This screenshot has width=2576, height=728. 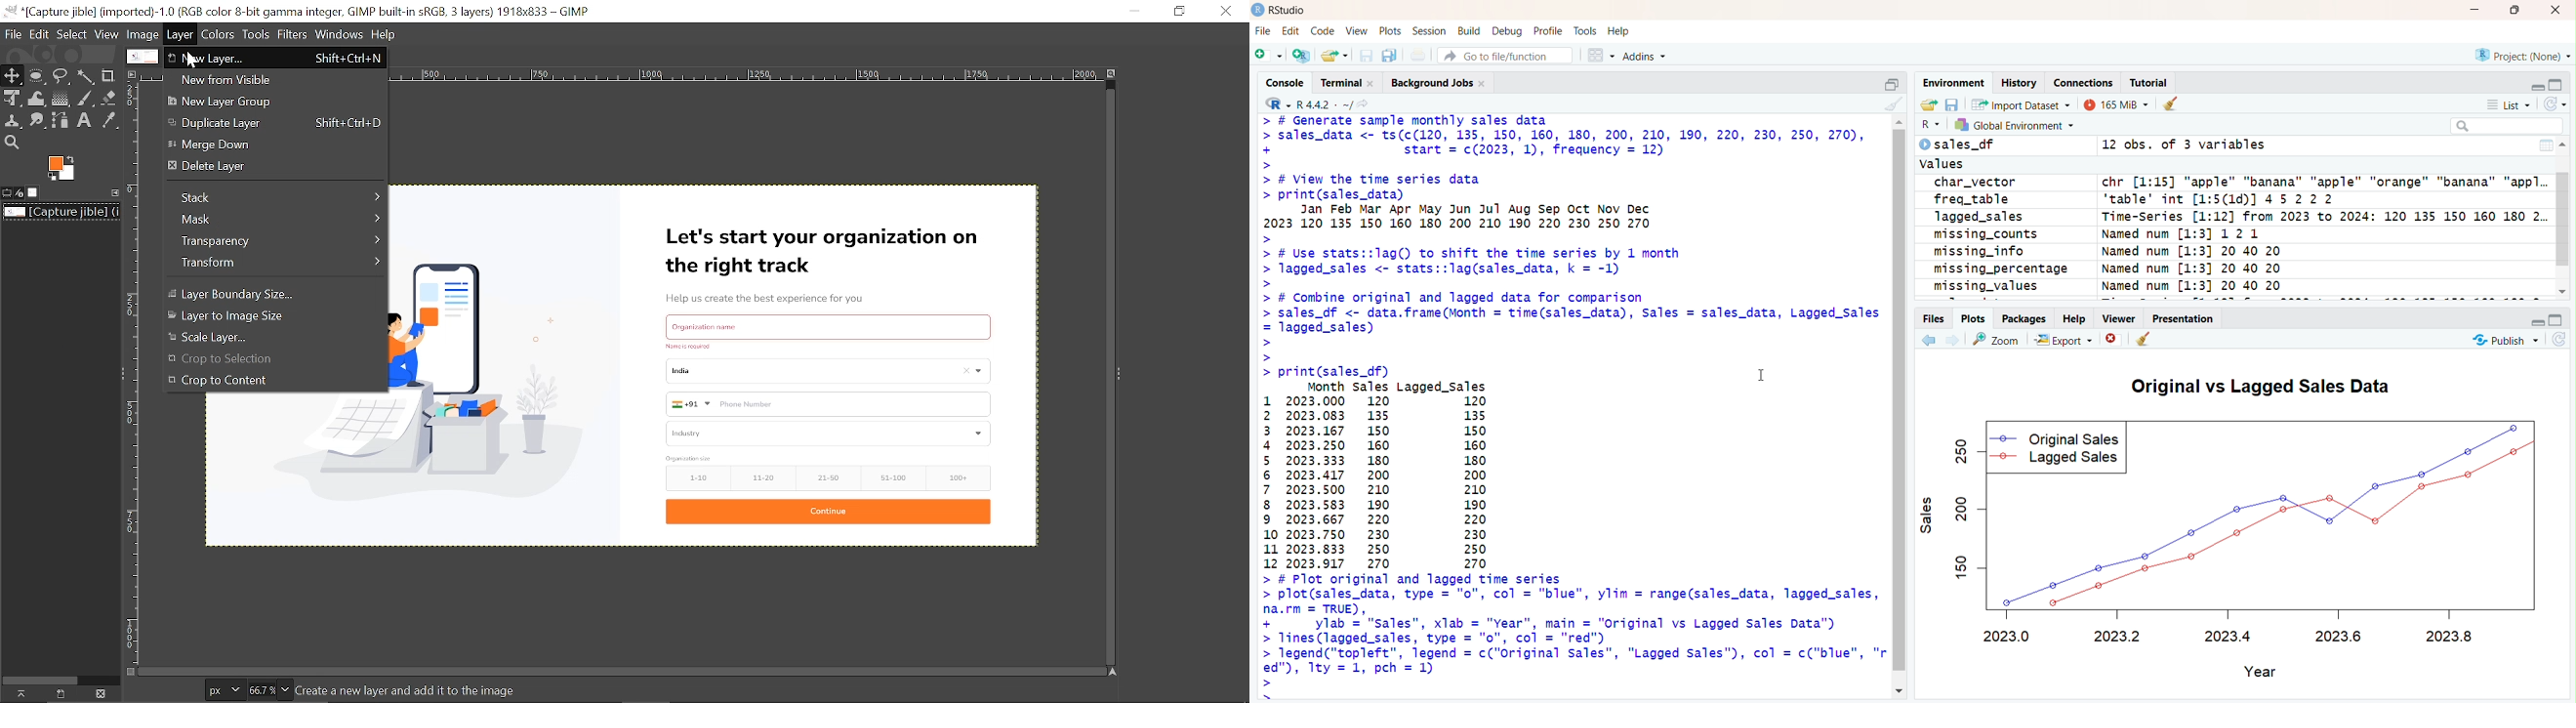 I want to click on publish, so click(x=2500, y=340).